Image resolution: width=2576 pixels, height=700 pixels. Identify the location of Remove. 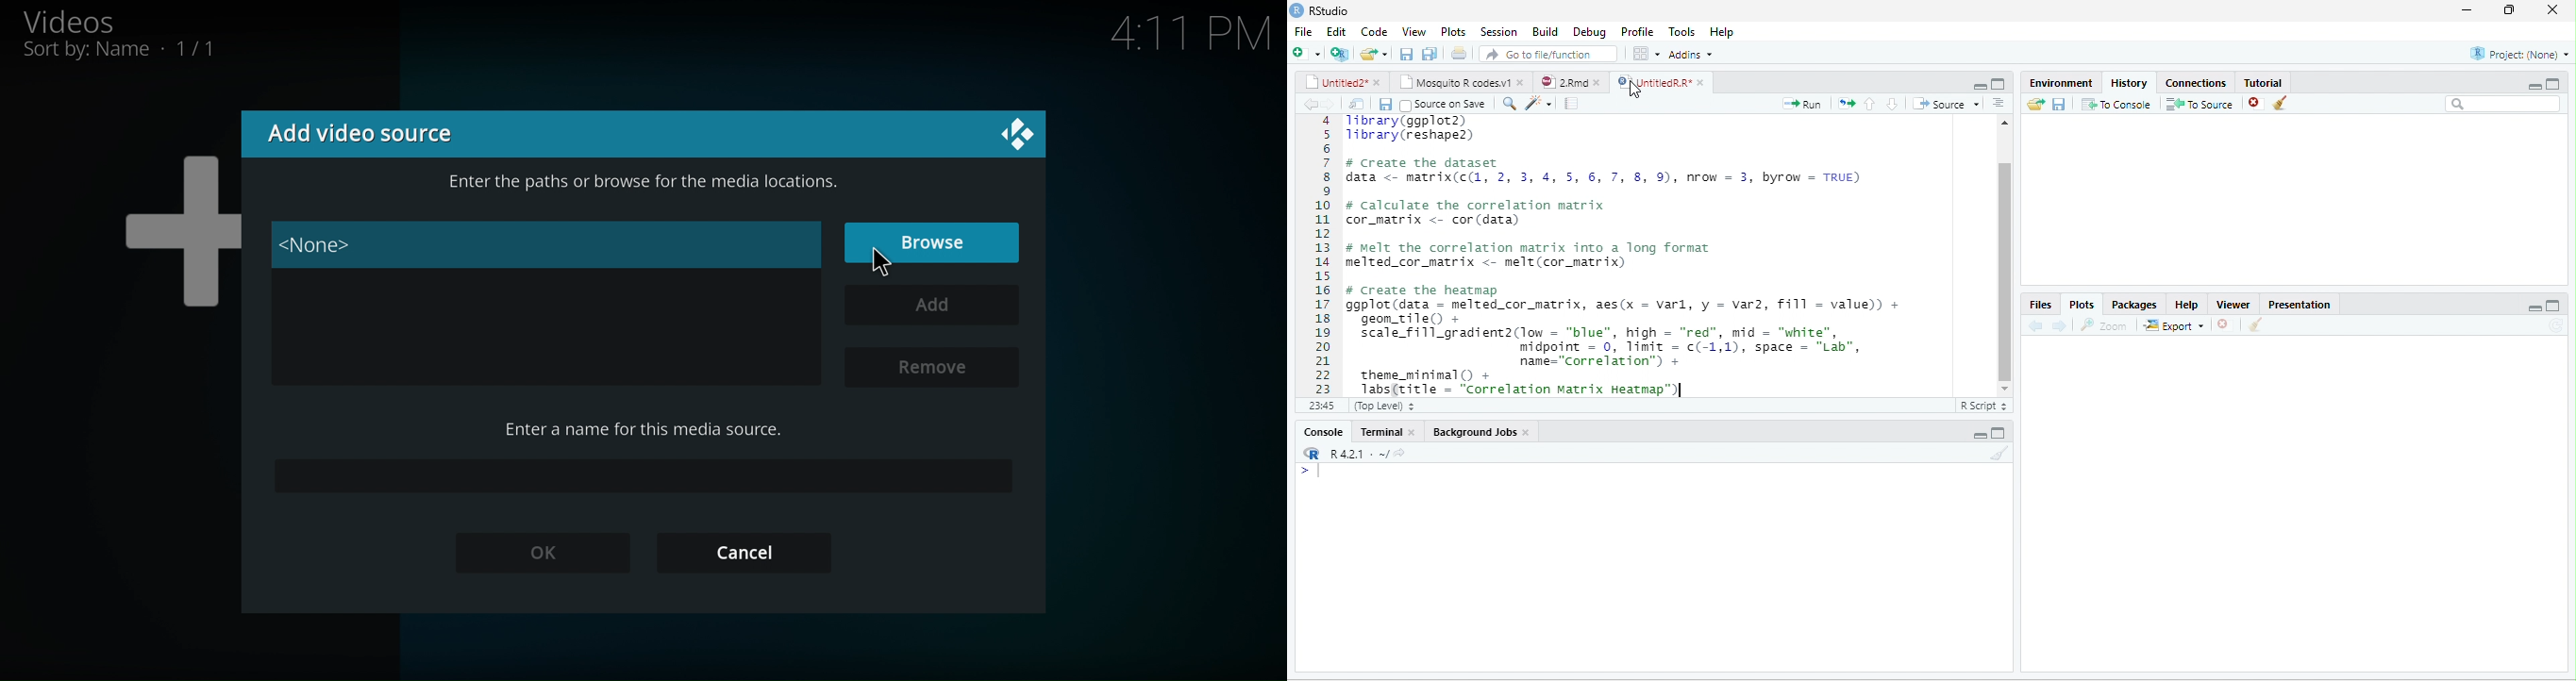
(930, 367).